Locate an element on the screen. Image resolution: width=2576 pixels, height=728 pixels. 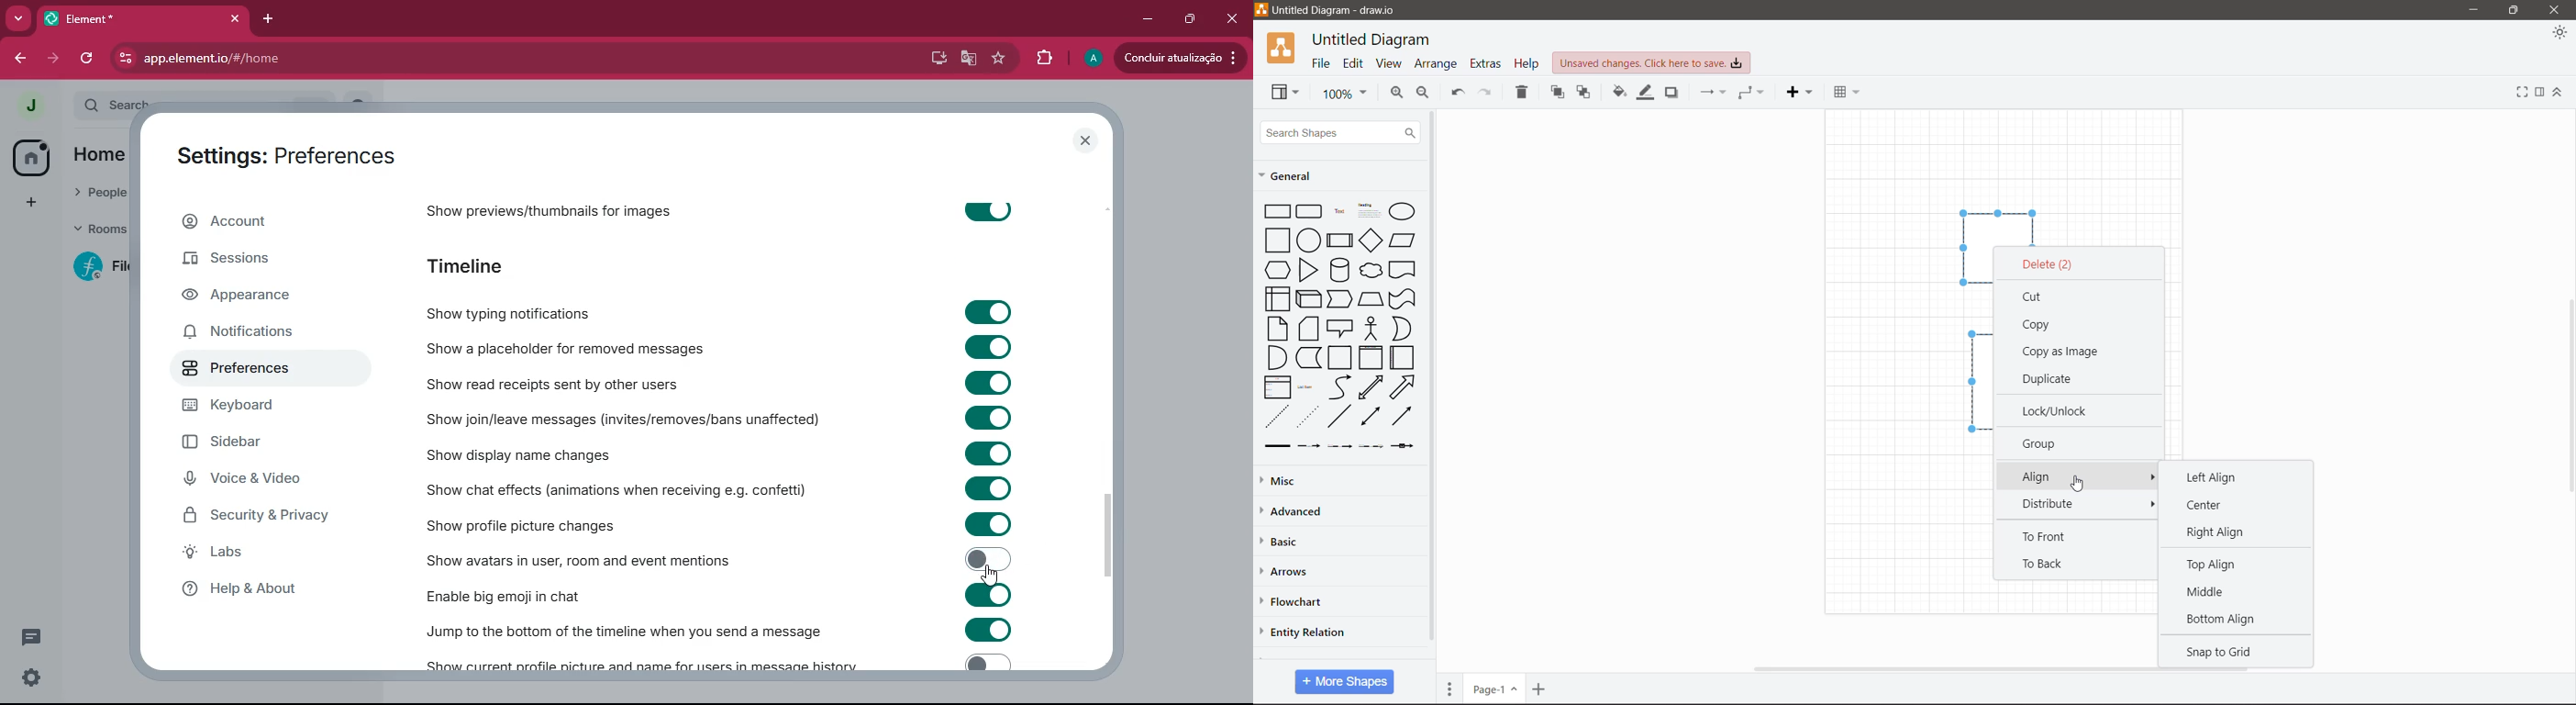
app.element.io/#/home is located at coordinates (297, 58).